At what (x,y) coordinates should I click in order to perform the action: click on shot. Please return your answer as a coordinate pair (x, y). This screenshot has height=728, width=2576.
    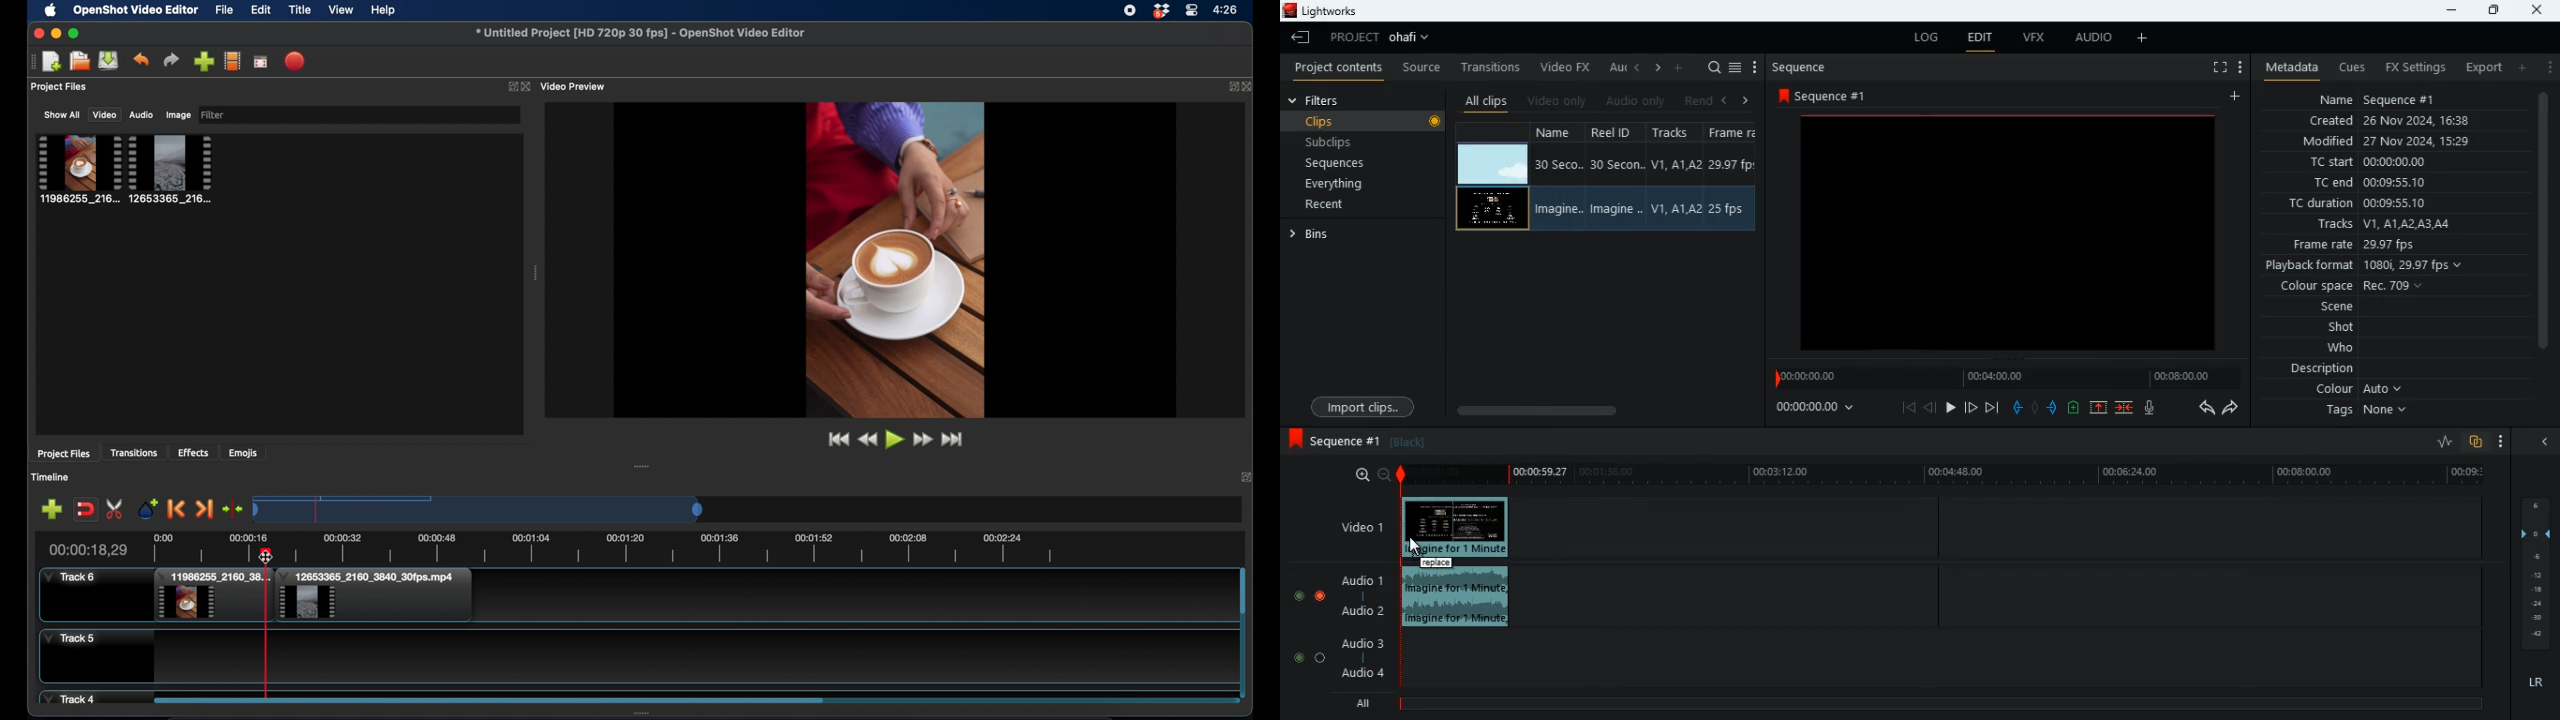
    Looking at the image, I should click on (2343, 329).